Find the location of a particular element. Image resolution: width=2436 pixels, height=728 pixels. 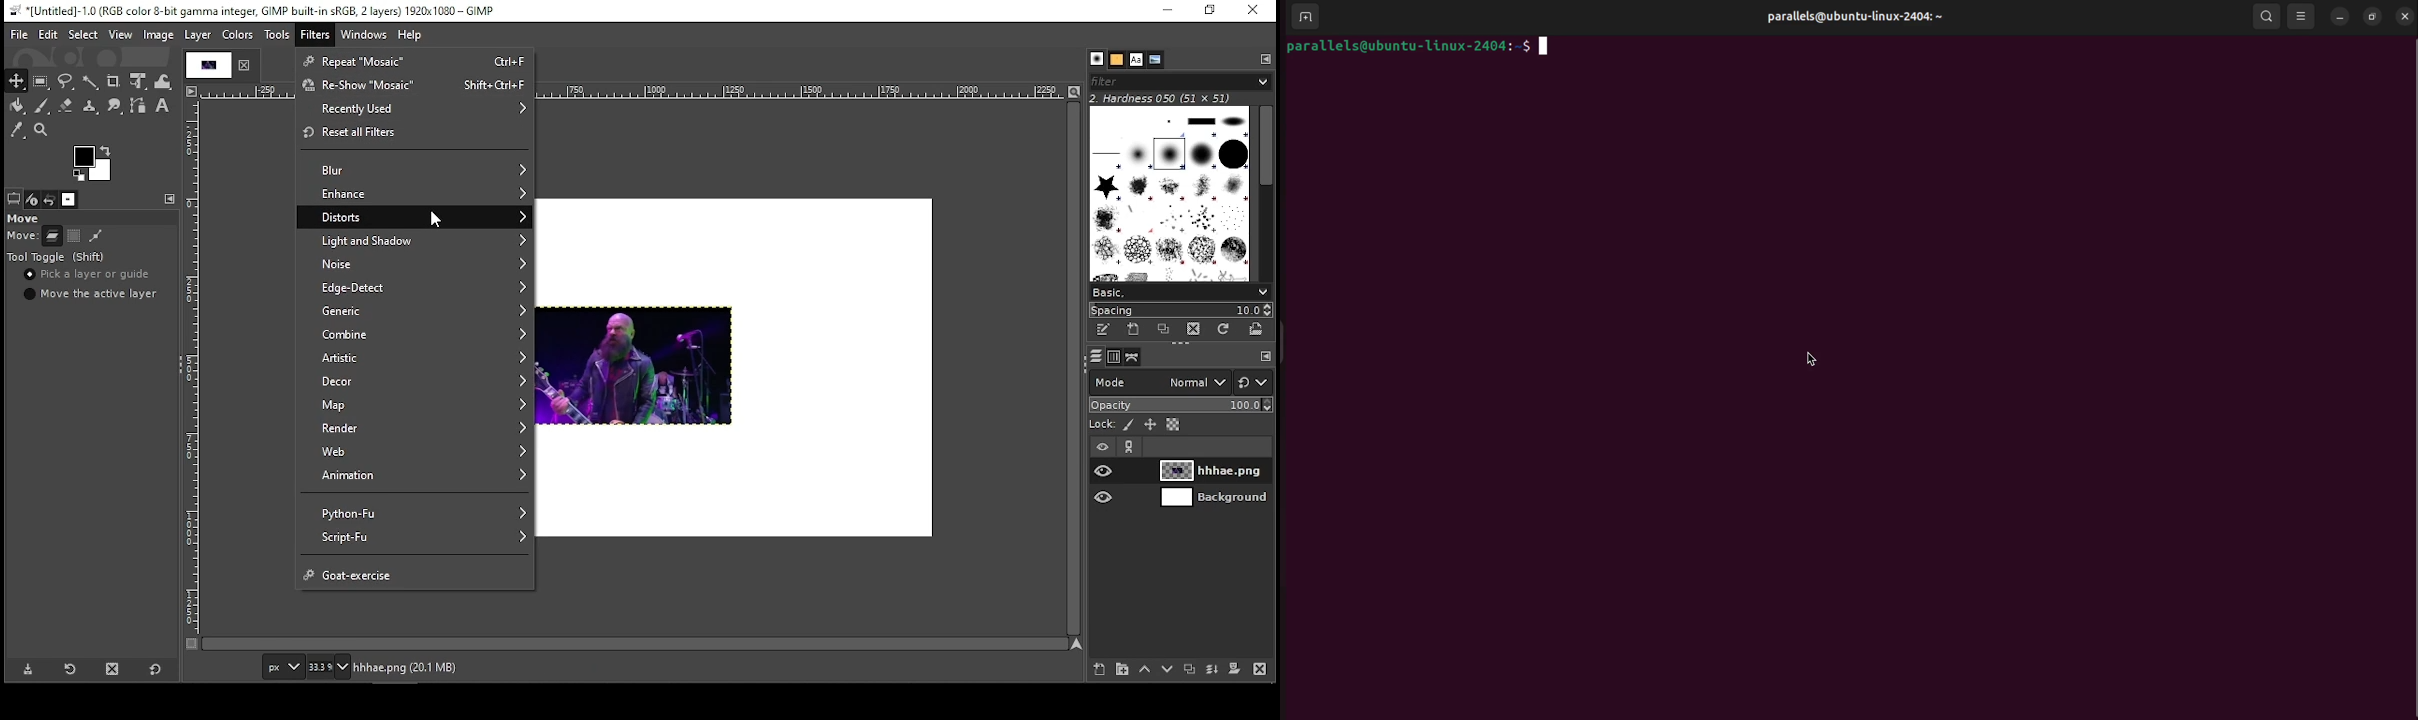

minimize is located at coordinates (1170, 11).